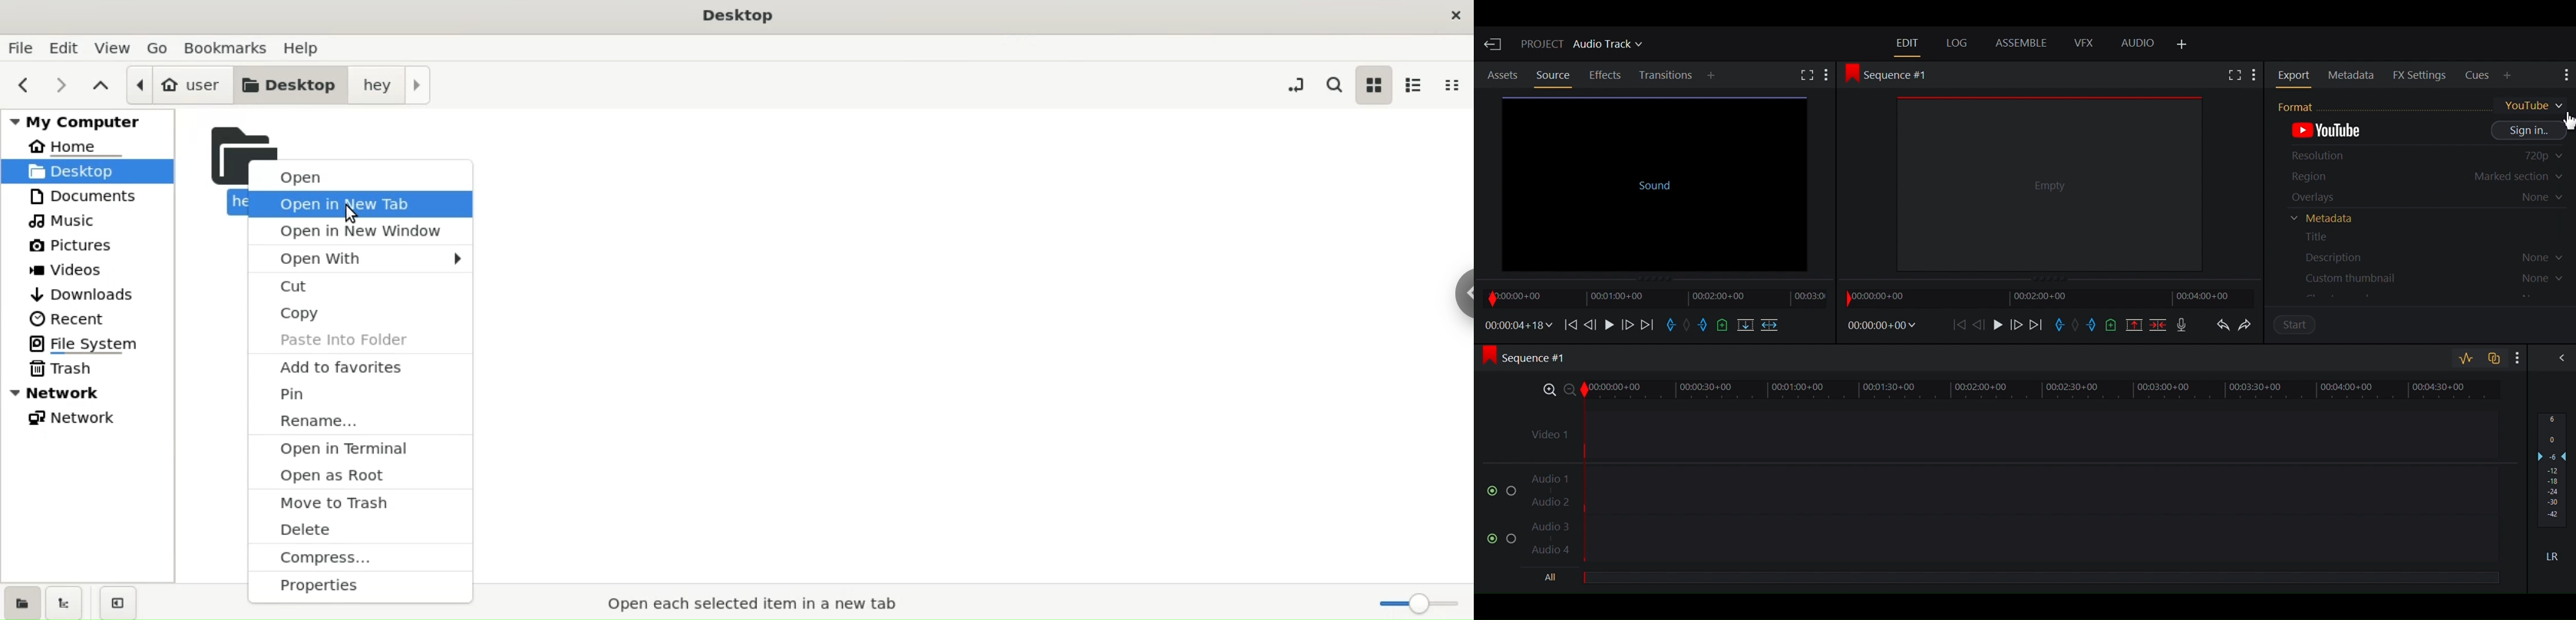 This screenshot has width=2576, height=644. What do you see at coordinates (2083, 43) in the screenshot?
I see `VFX` at bounding box center [2083, 43].